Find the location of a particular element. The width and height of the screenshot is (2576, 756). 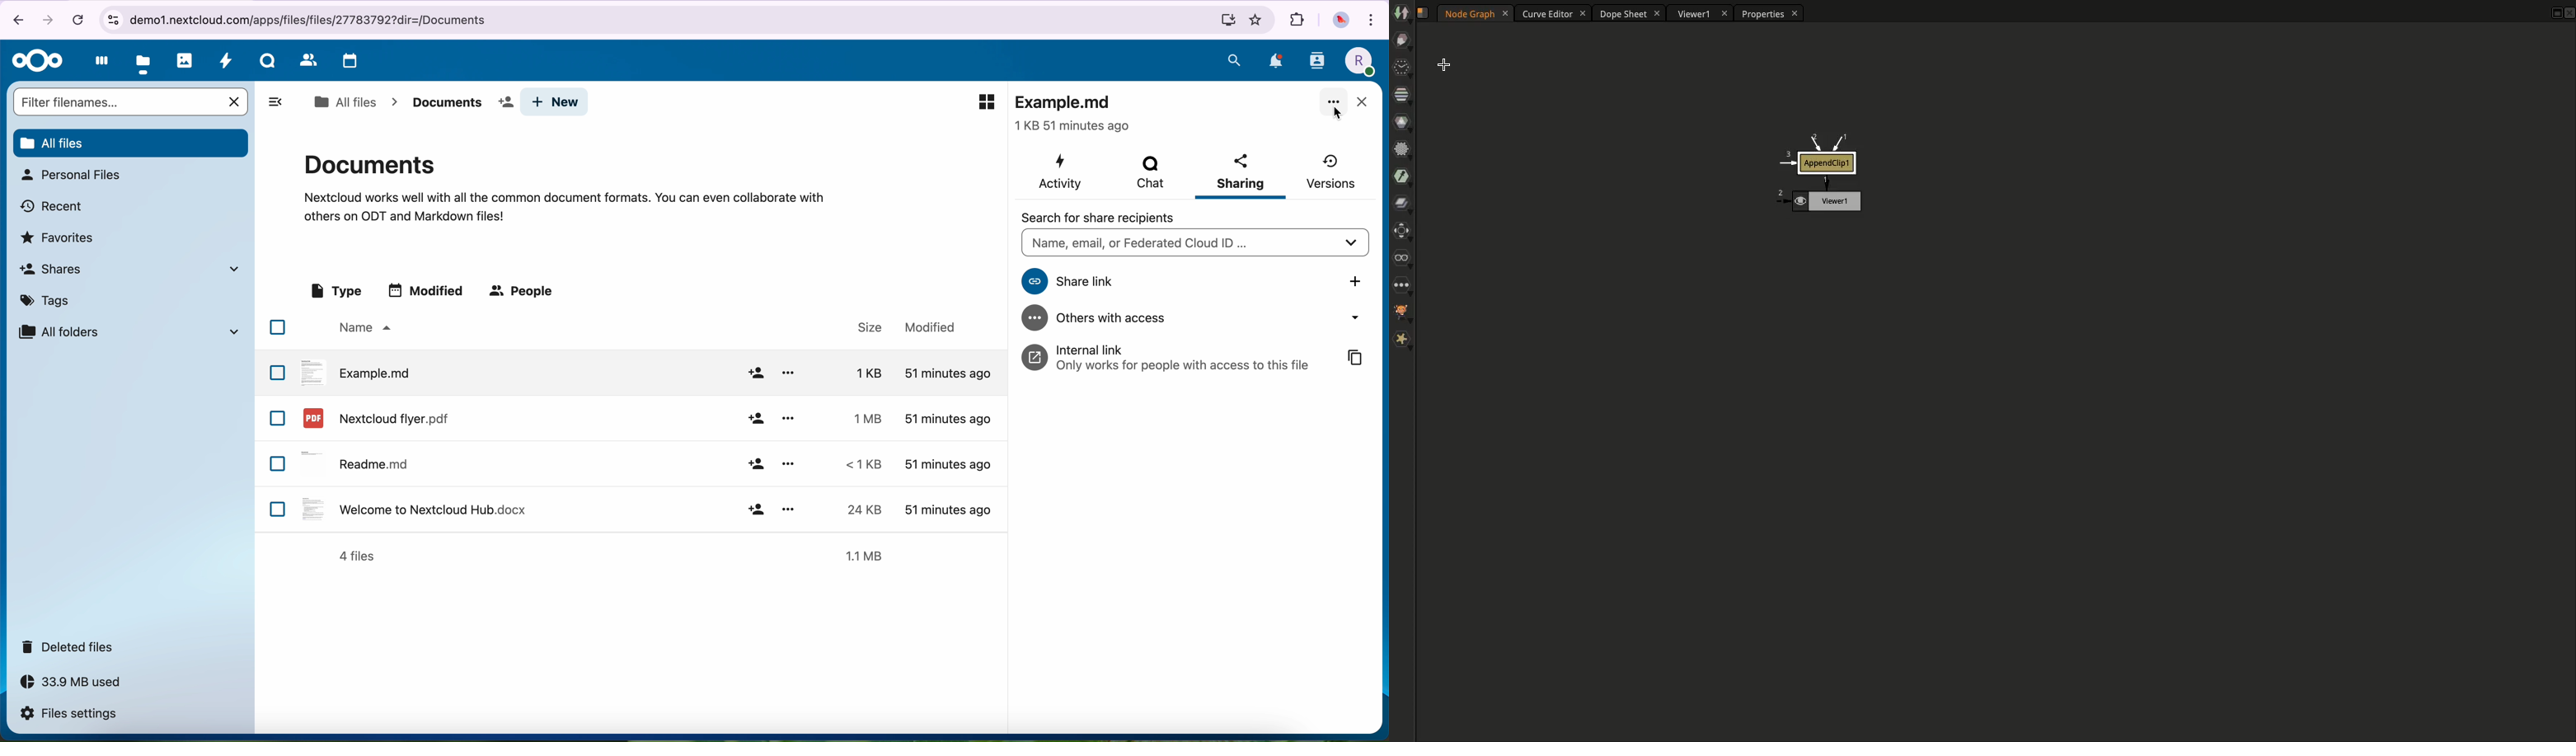

favorites is located at coordinates (60, 237).